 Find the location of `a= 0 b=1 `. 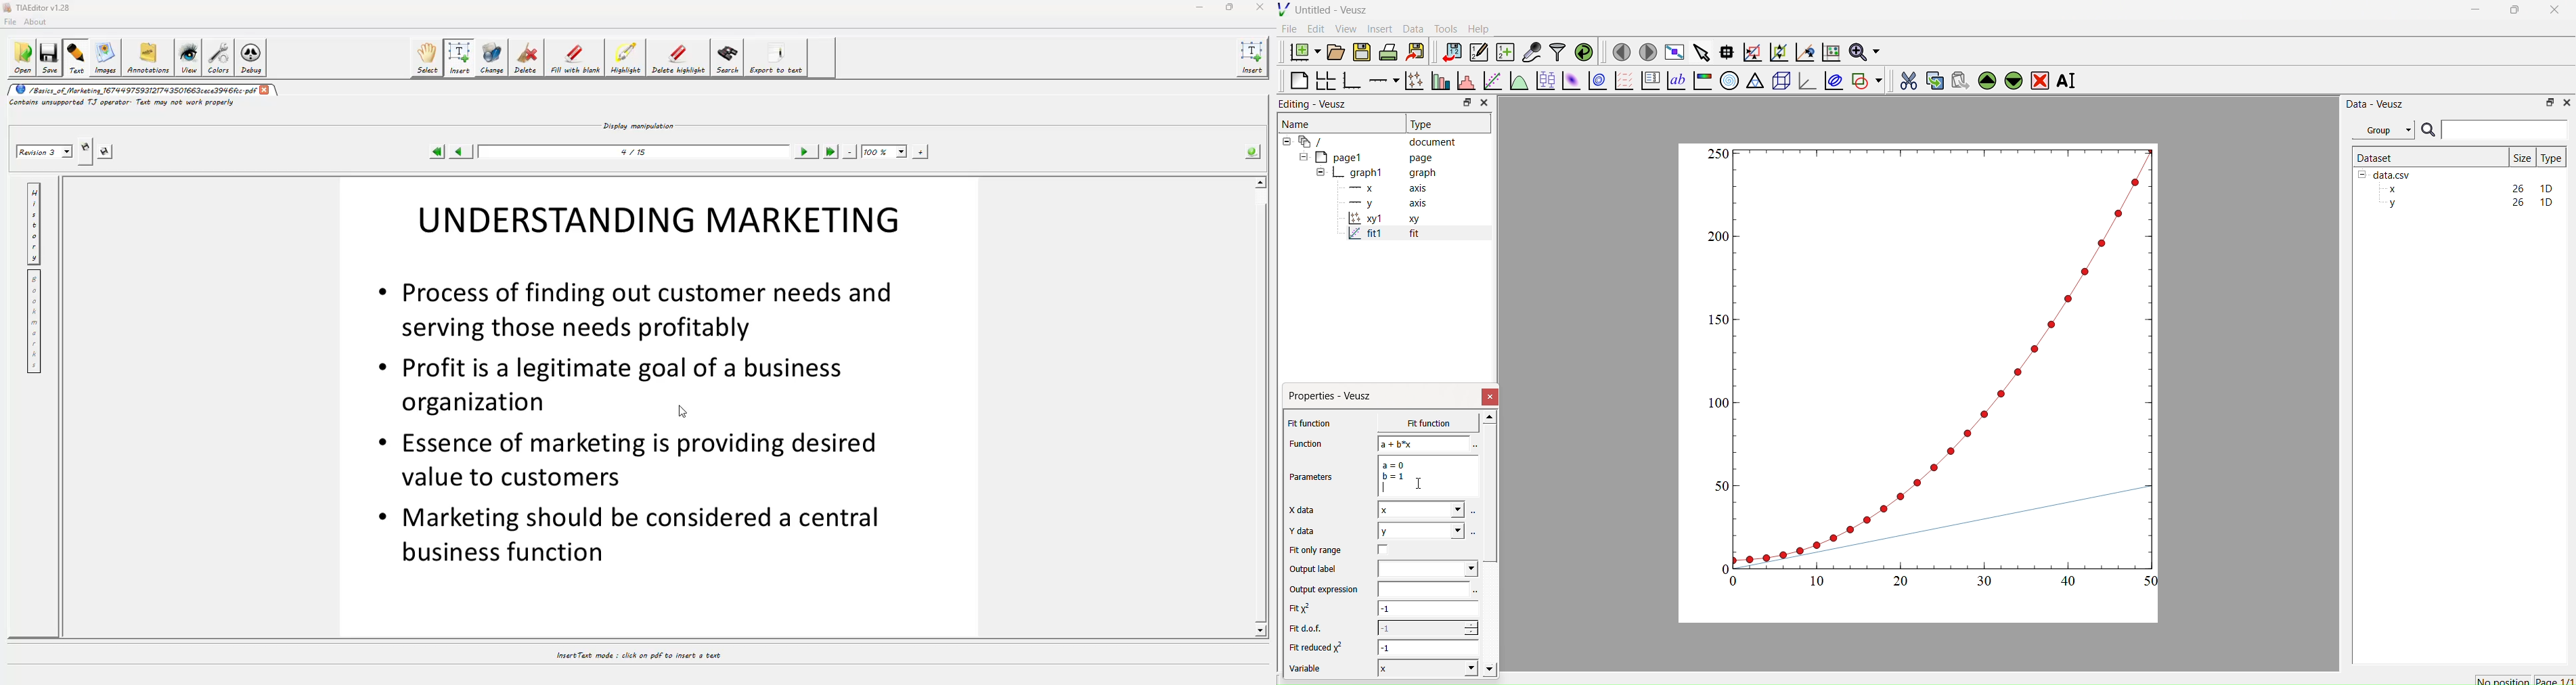

a= 0 b=1  is located at coordinates (1425, 476).